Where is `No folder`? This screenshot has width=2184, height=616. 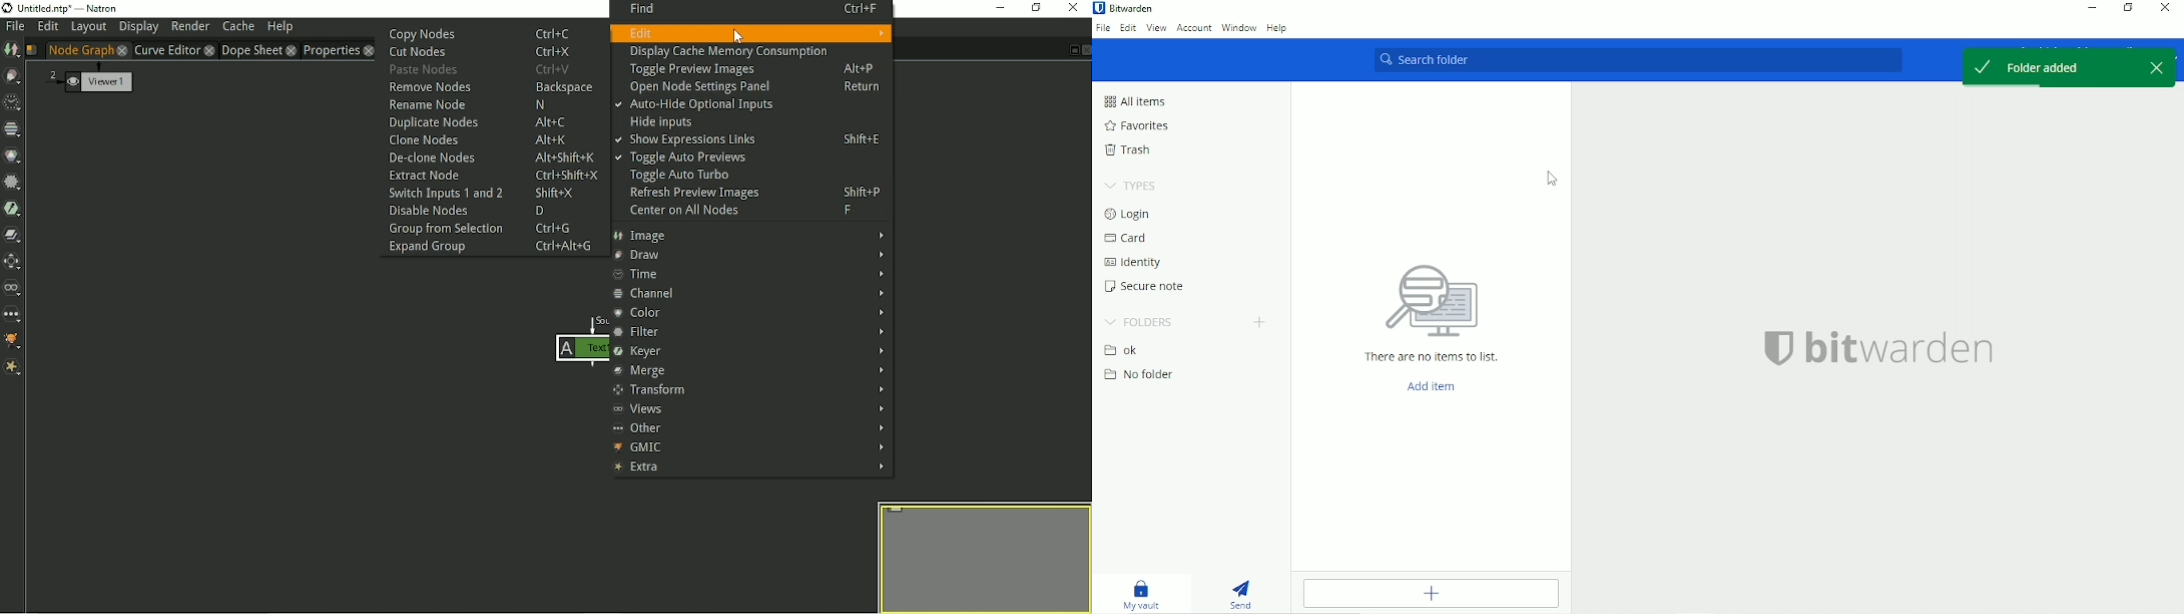 No folder is located at coordinates (1143, 375).